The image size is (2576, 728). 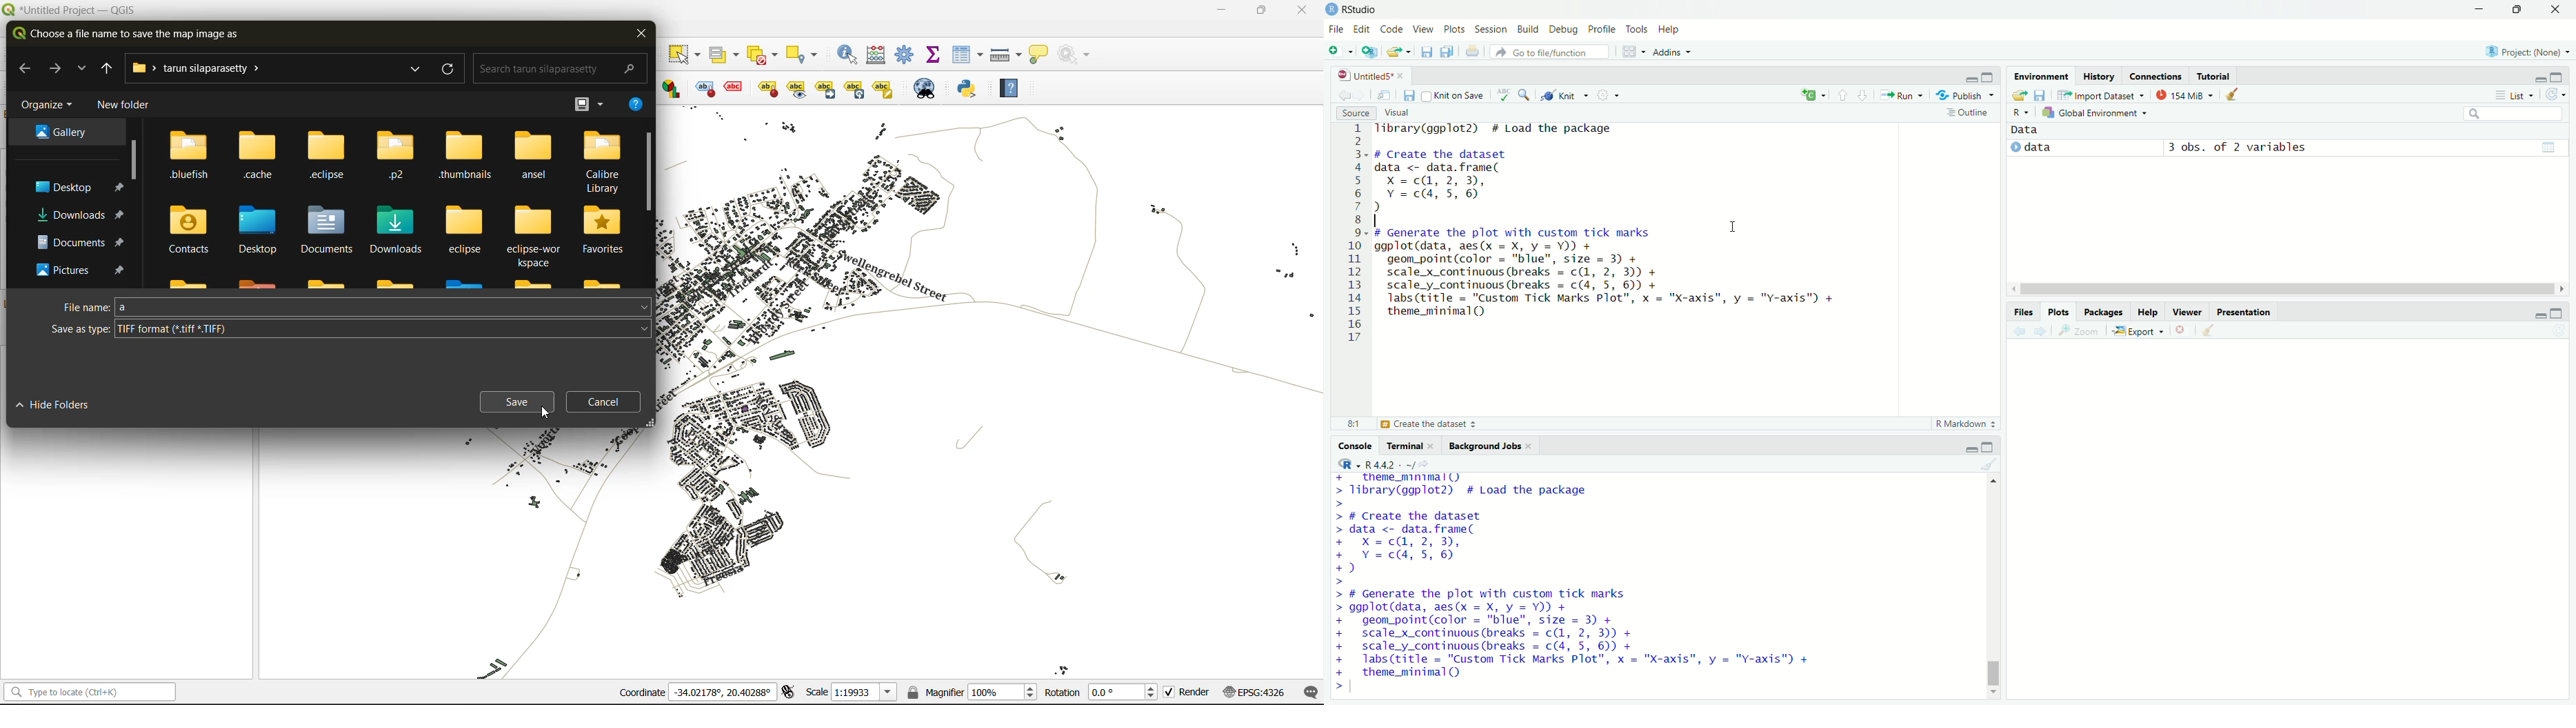 What do you see at coordinates (2013, 289) in the screenshot?
I see `move left` at bounding box center [2013, 289].